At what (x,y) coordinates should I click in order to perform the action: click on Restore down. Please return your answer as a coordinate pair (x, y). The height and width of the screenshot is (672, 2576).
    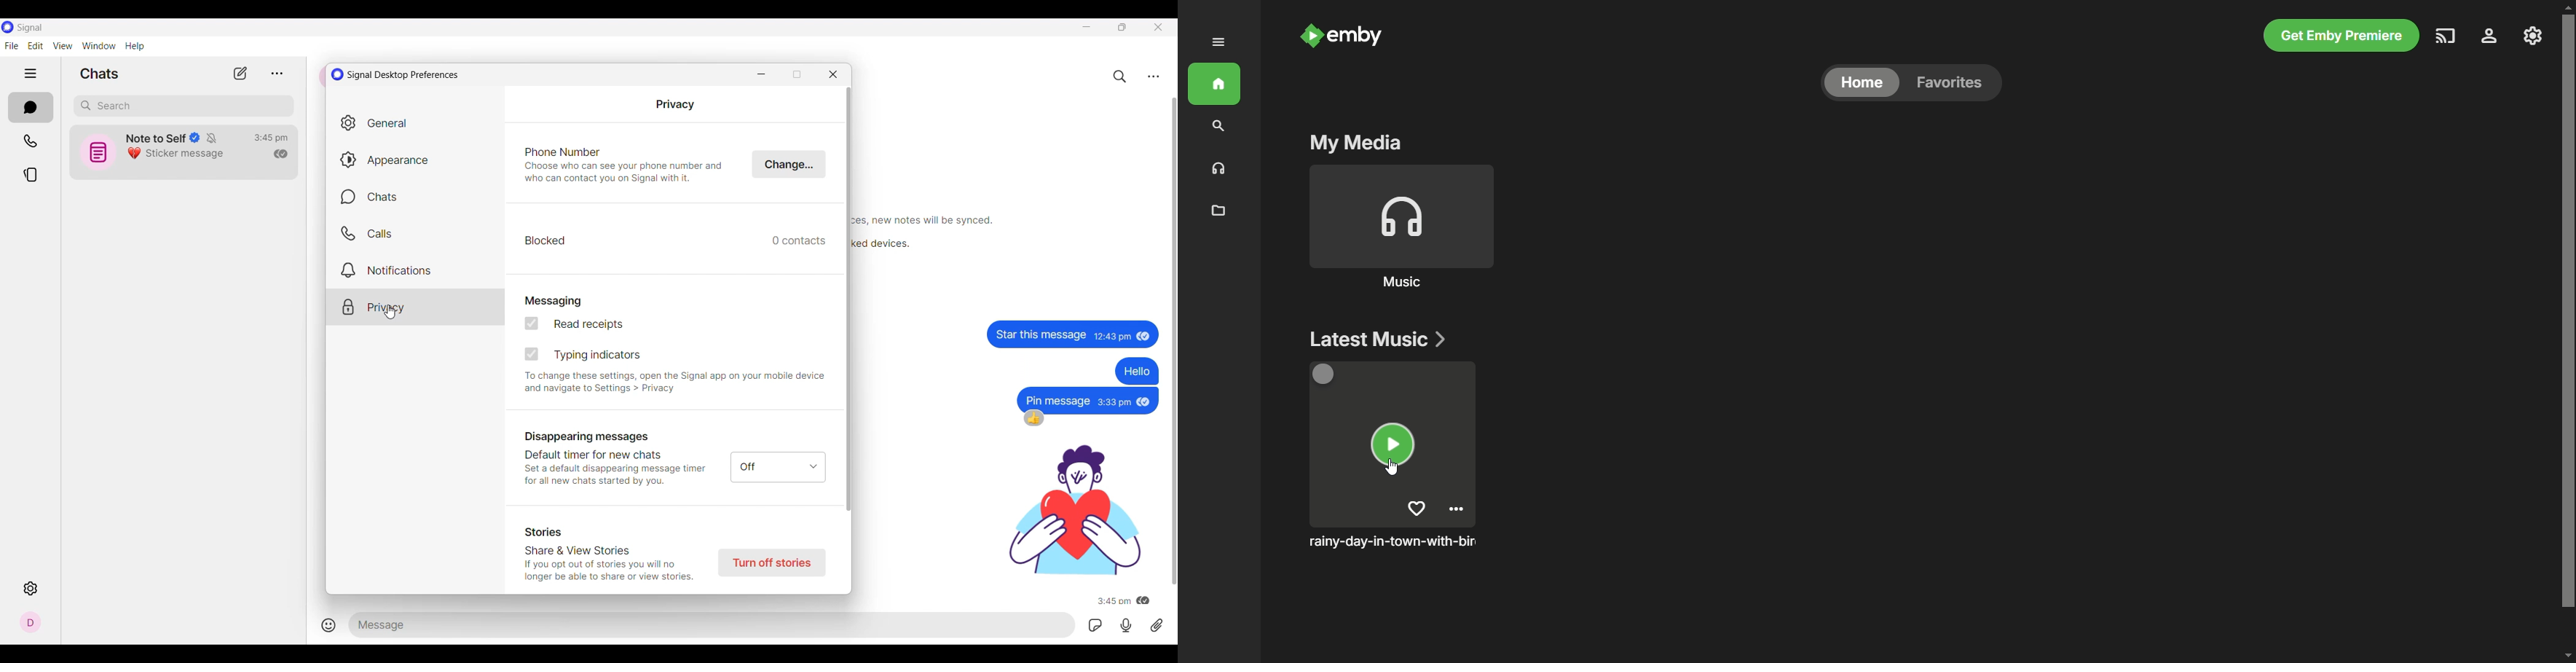
    Looking at the image, I should click on (1122, 27).